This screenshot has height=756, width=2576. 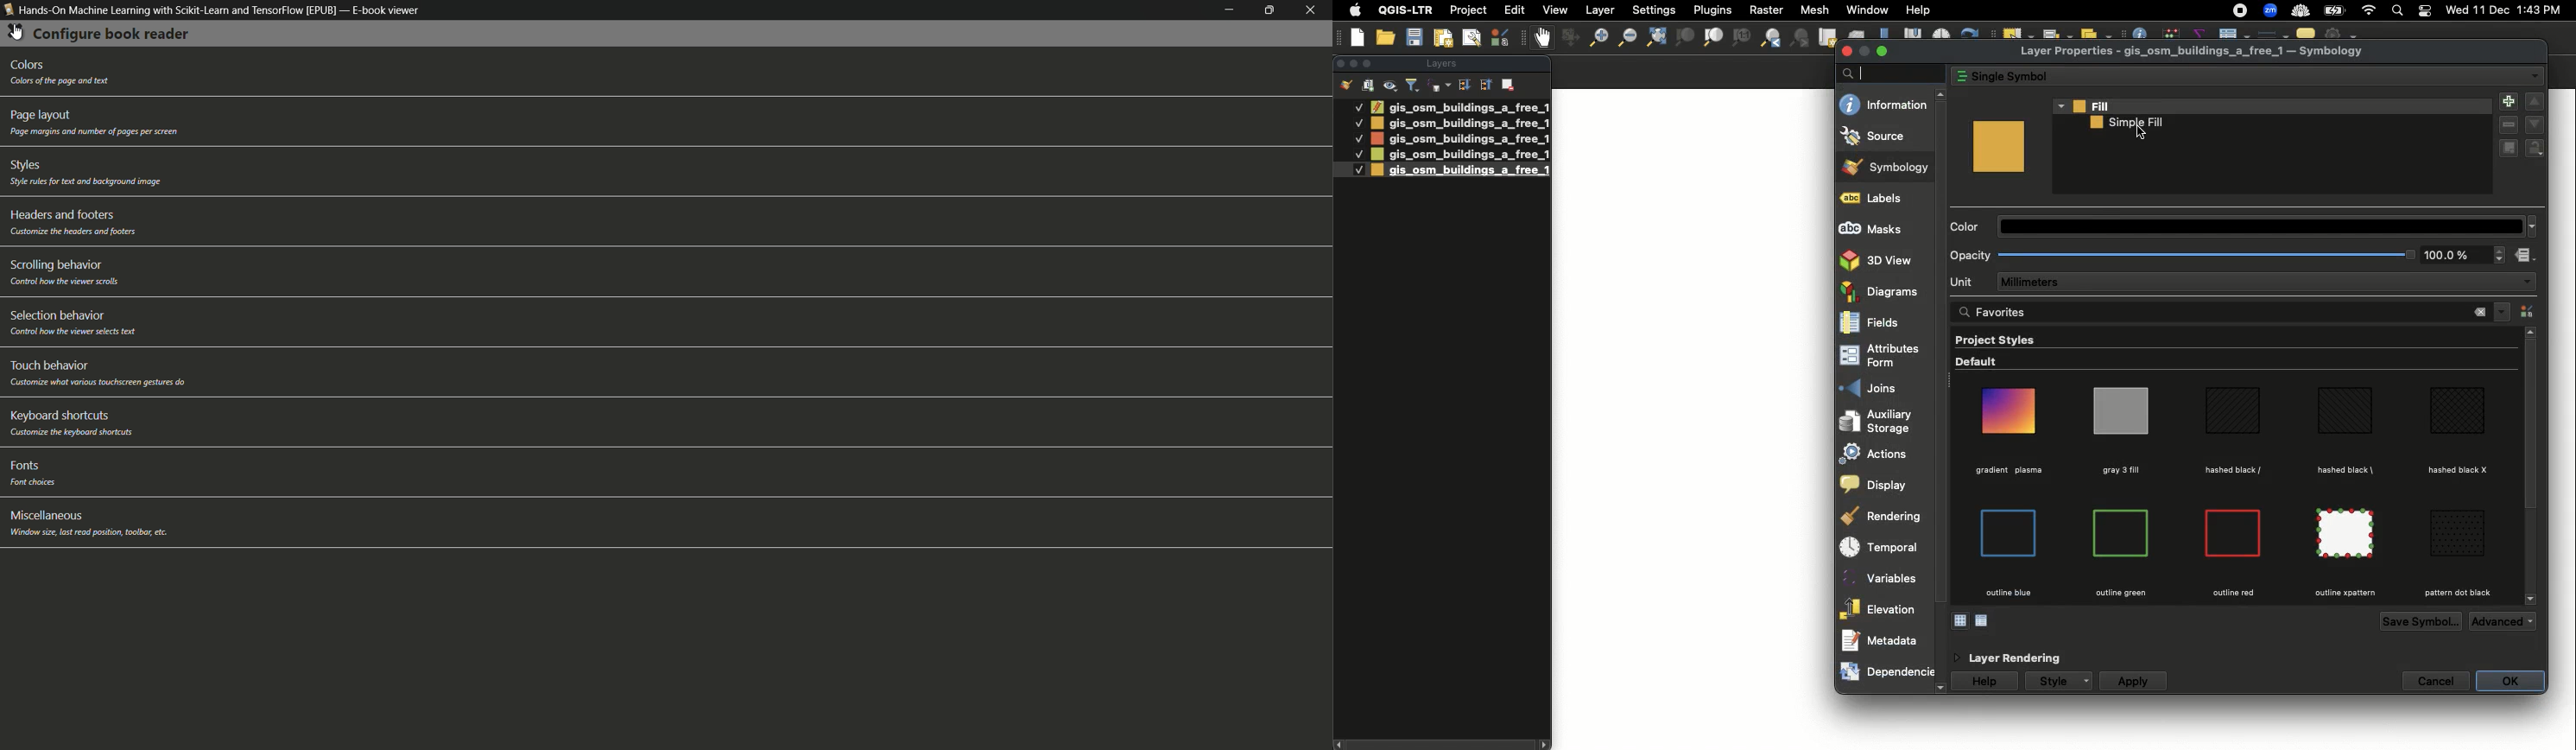 What do you see at coordinates (2507, 103) in the screenshot?
I see `Add` at bounding box center [2507, 103].